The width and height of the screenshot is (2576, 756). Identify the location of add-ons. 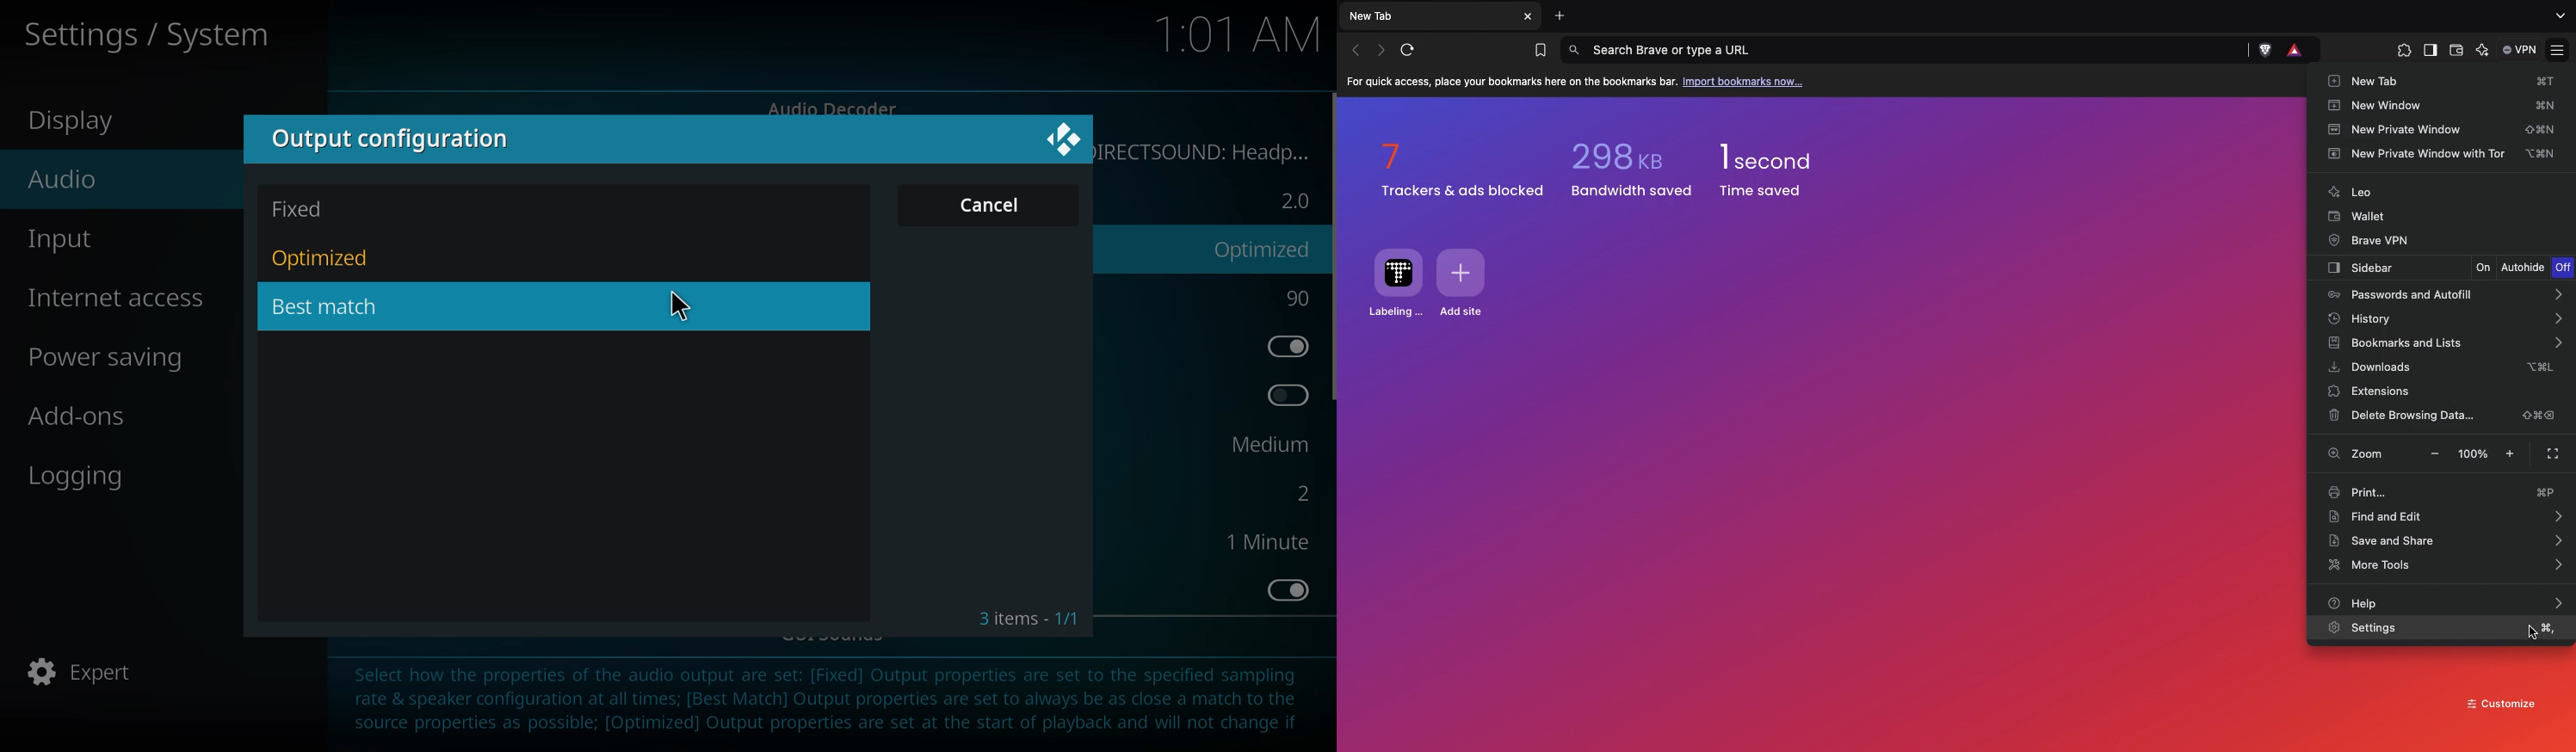
(82, 416).